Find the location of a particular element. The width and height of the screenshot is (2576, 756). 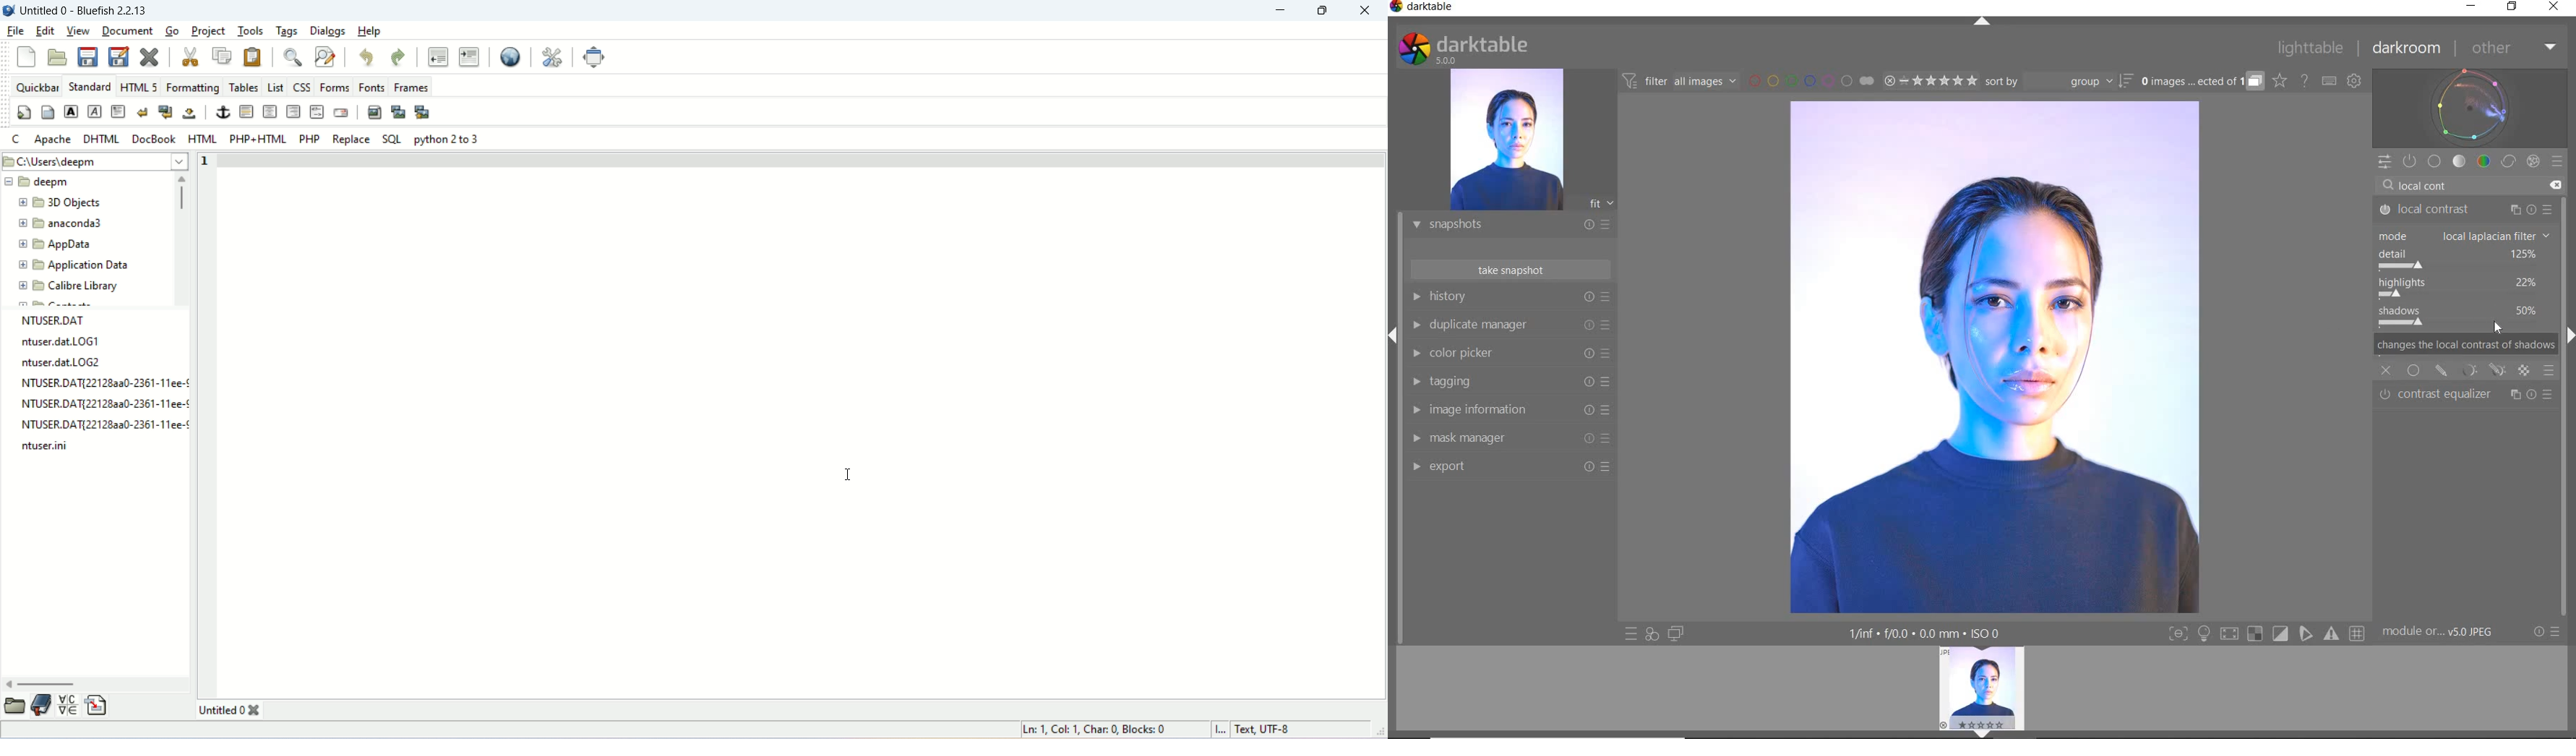

show find bar is located at coordinates (292, 56).